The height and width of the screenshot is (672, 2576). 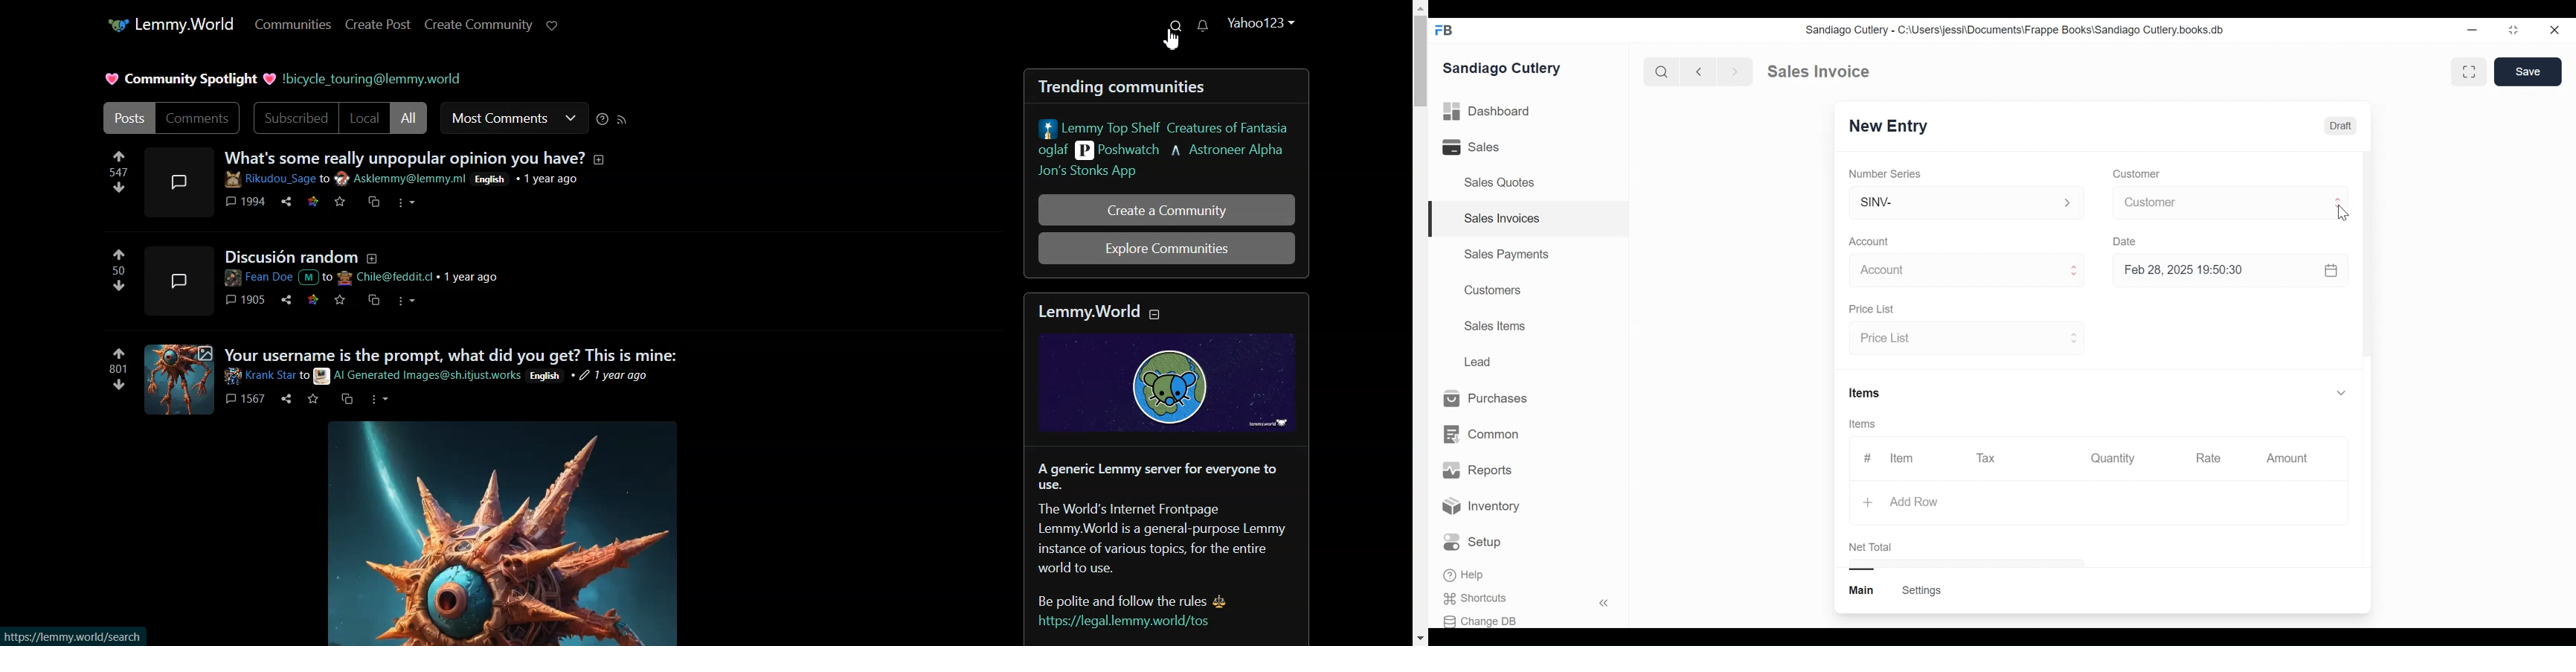 What do you see at coordinates (1120, 150) in the screenshot?
I see `Postwatch` at bounding box center [1120, 150].